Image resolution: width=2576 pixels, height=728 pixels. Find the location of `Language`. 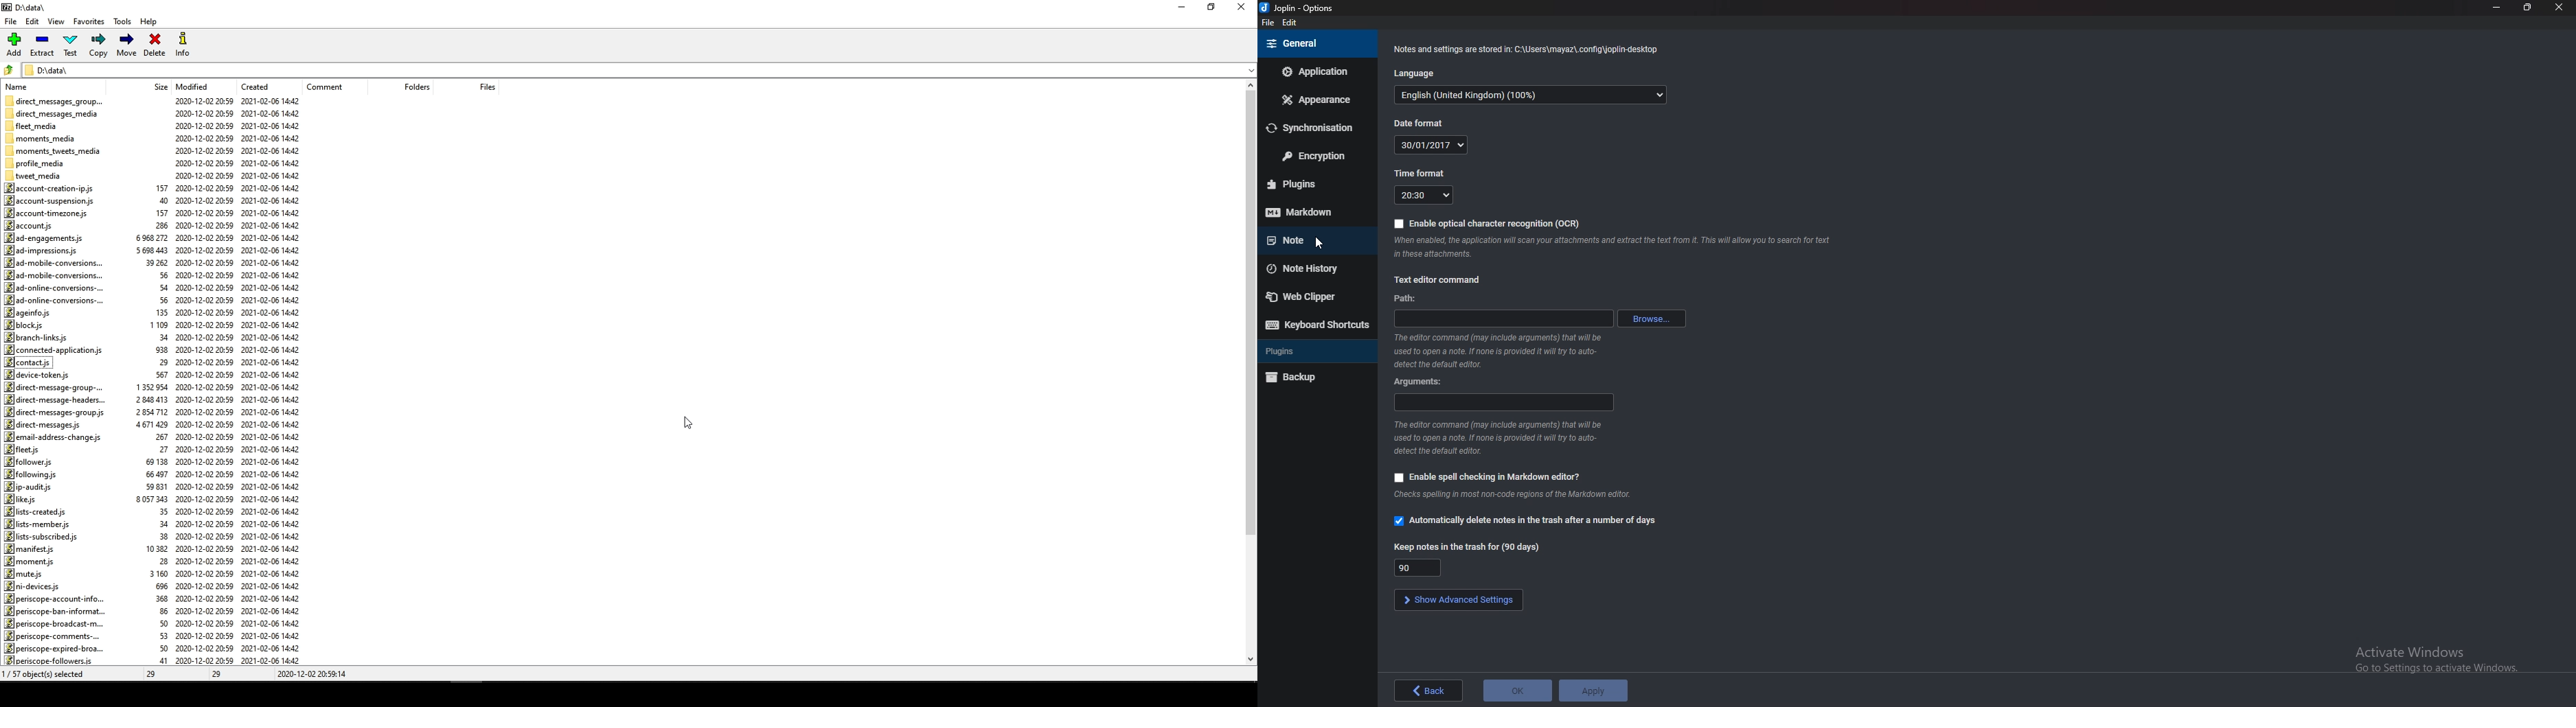

Language is located at coordinates (1418, 73).